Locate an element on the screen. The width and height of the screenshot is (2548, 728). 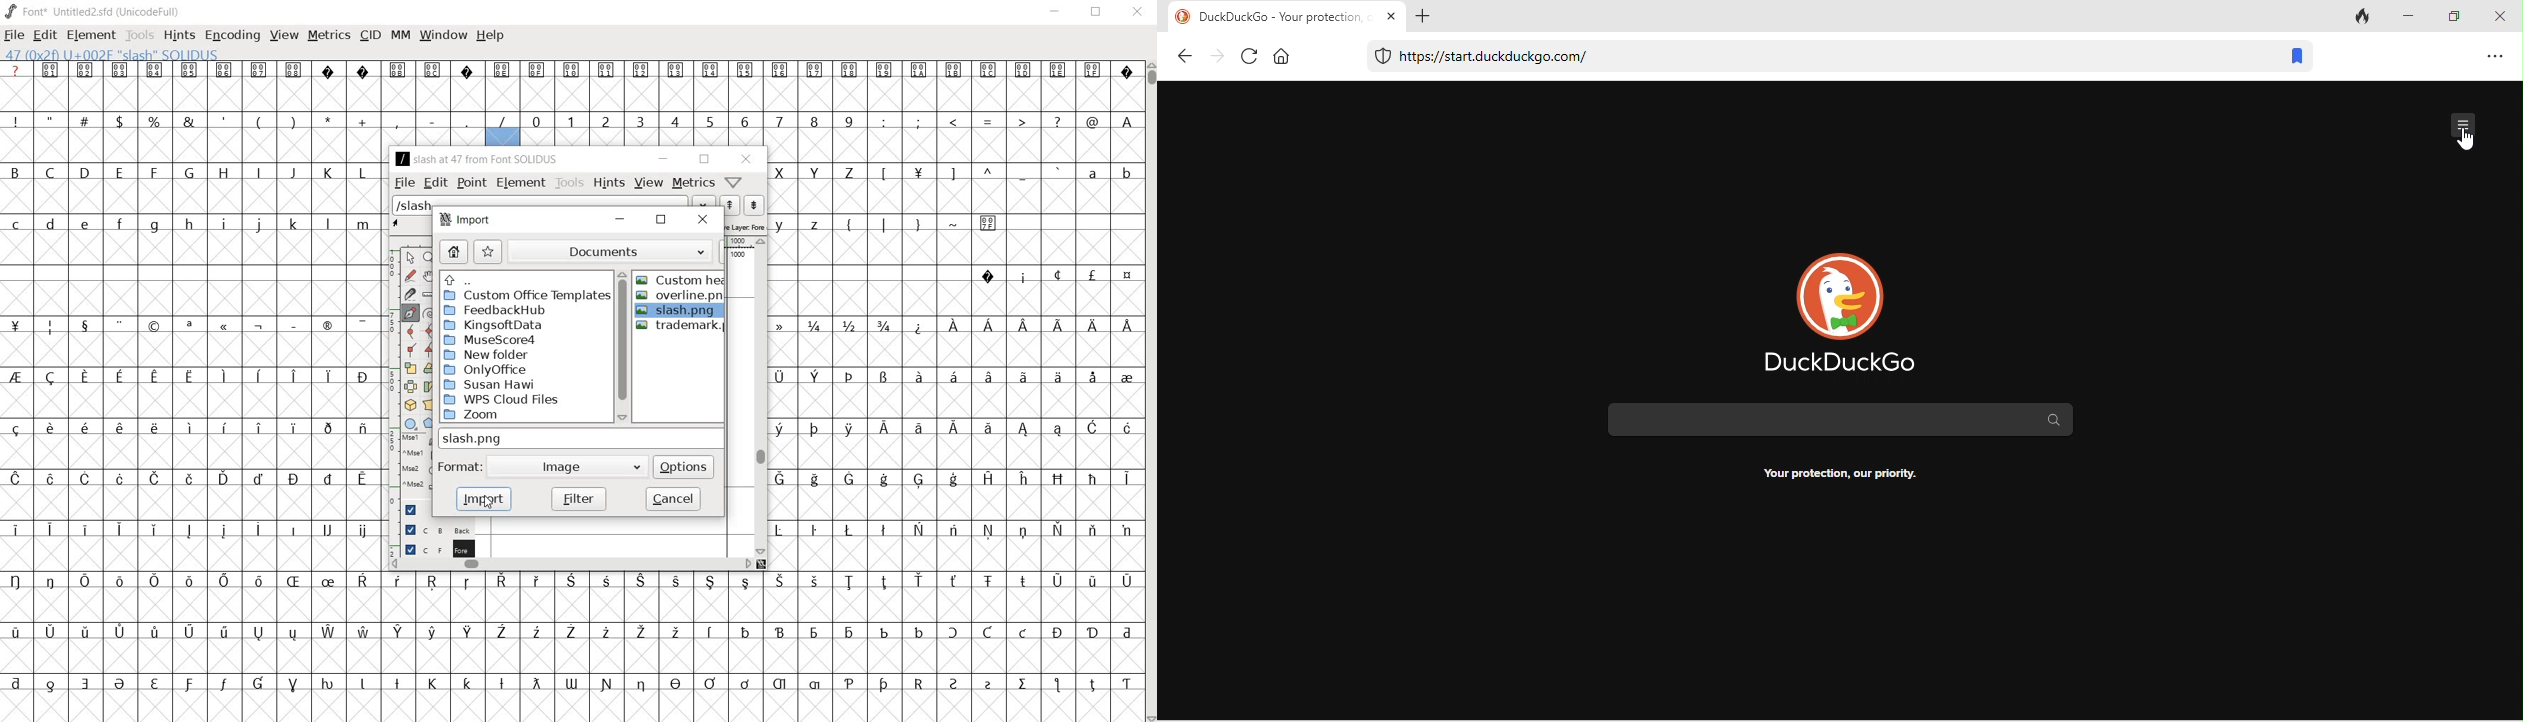
special letters is located at coordinates (195, 377).